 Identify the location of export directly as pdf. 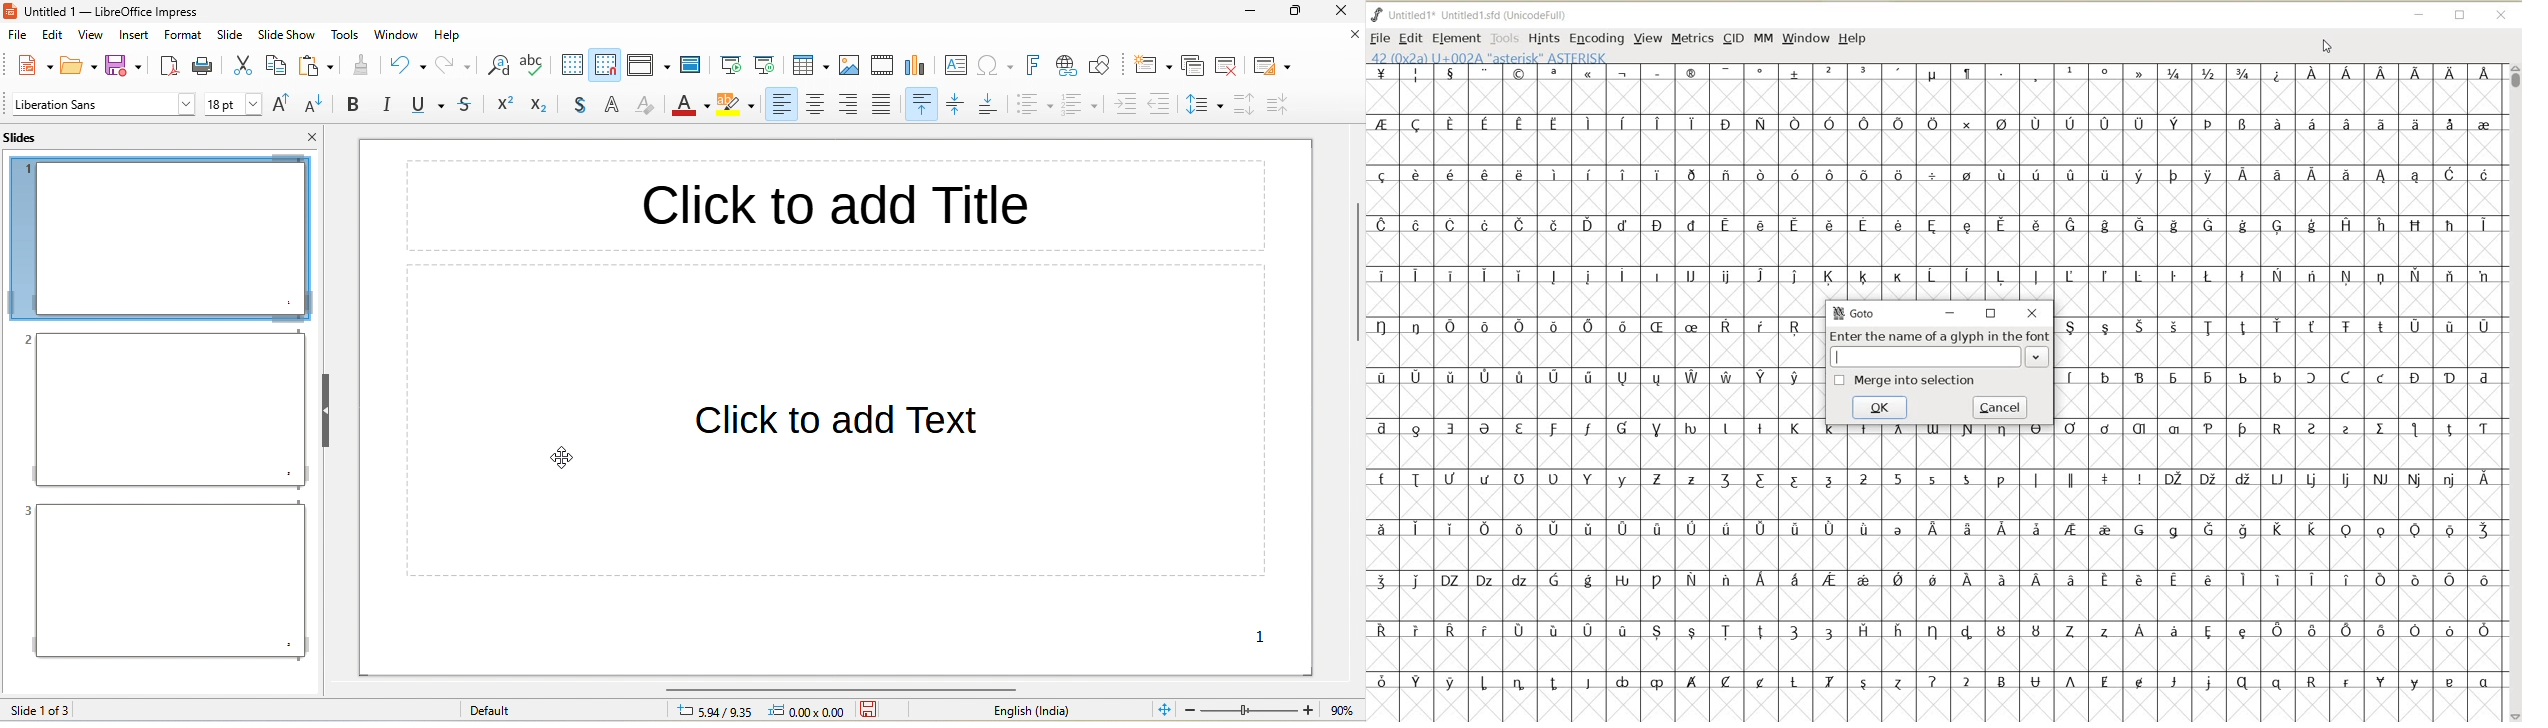
(168, 64).